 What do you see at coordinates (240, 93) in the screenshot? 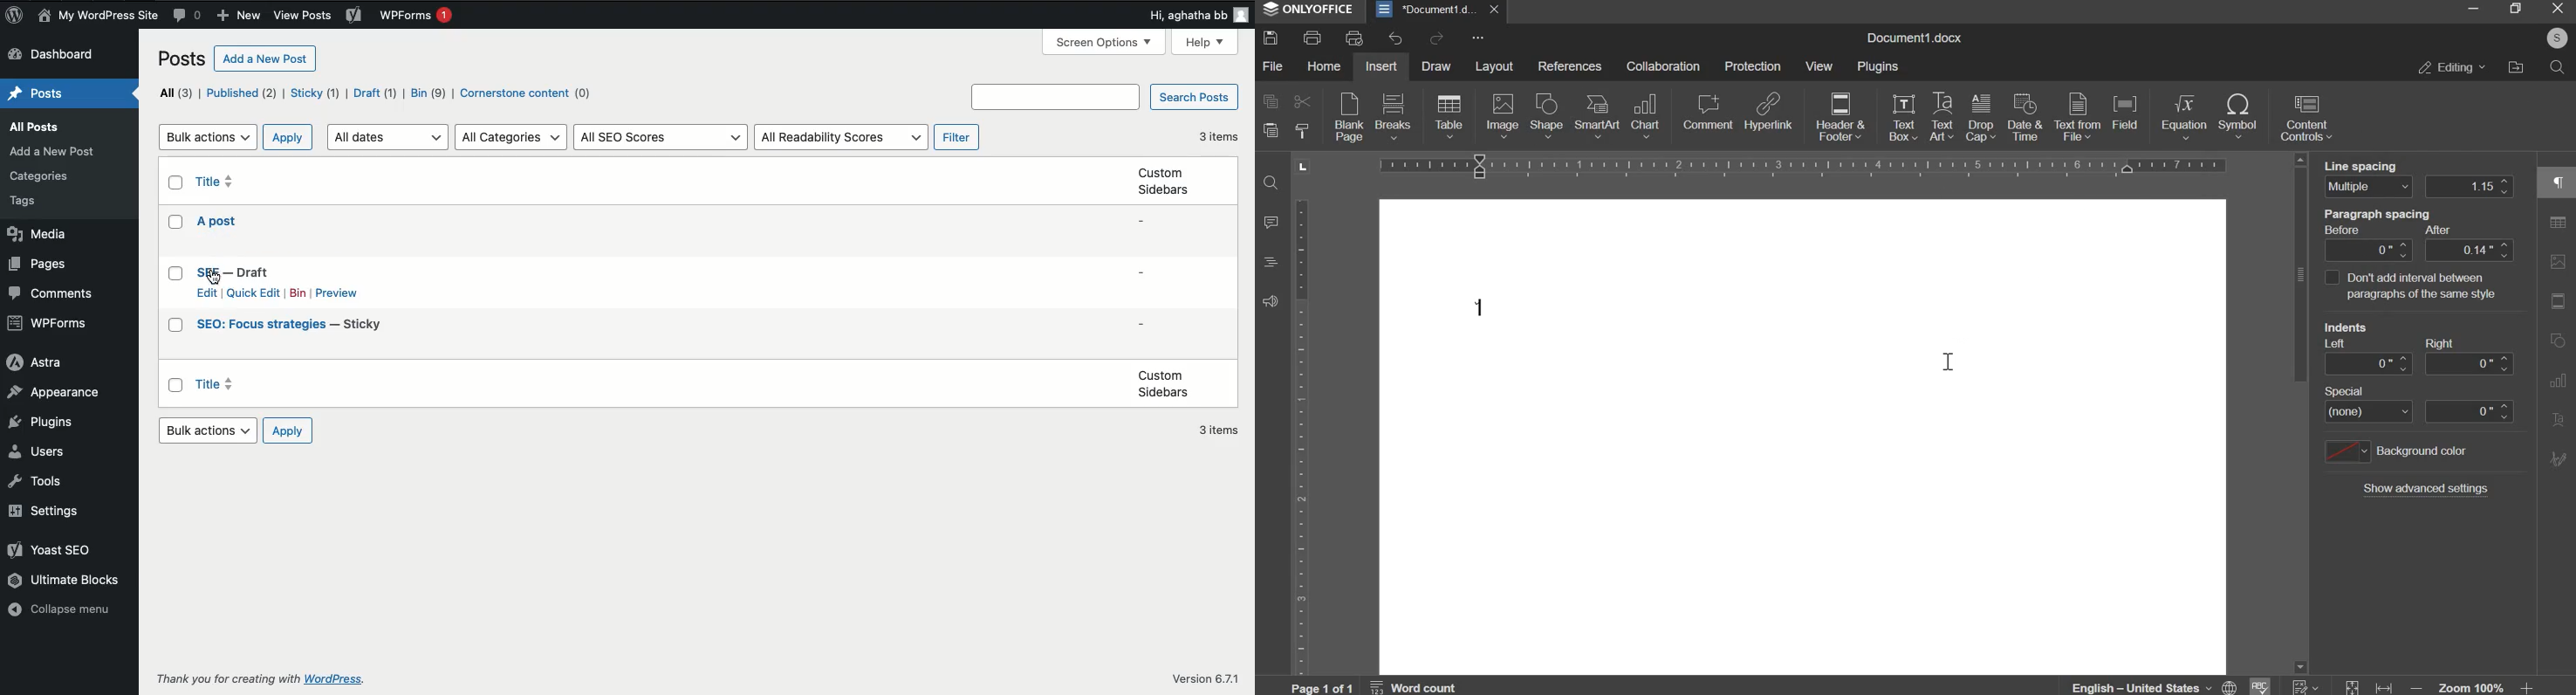
I see `Published` at bounding box center [240, 93].